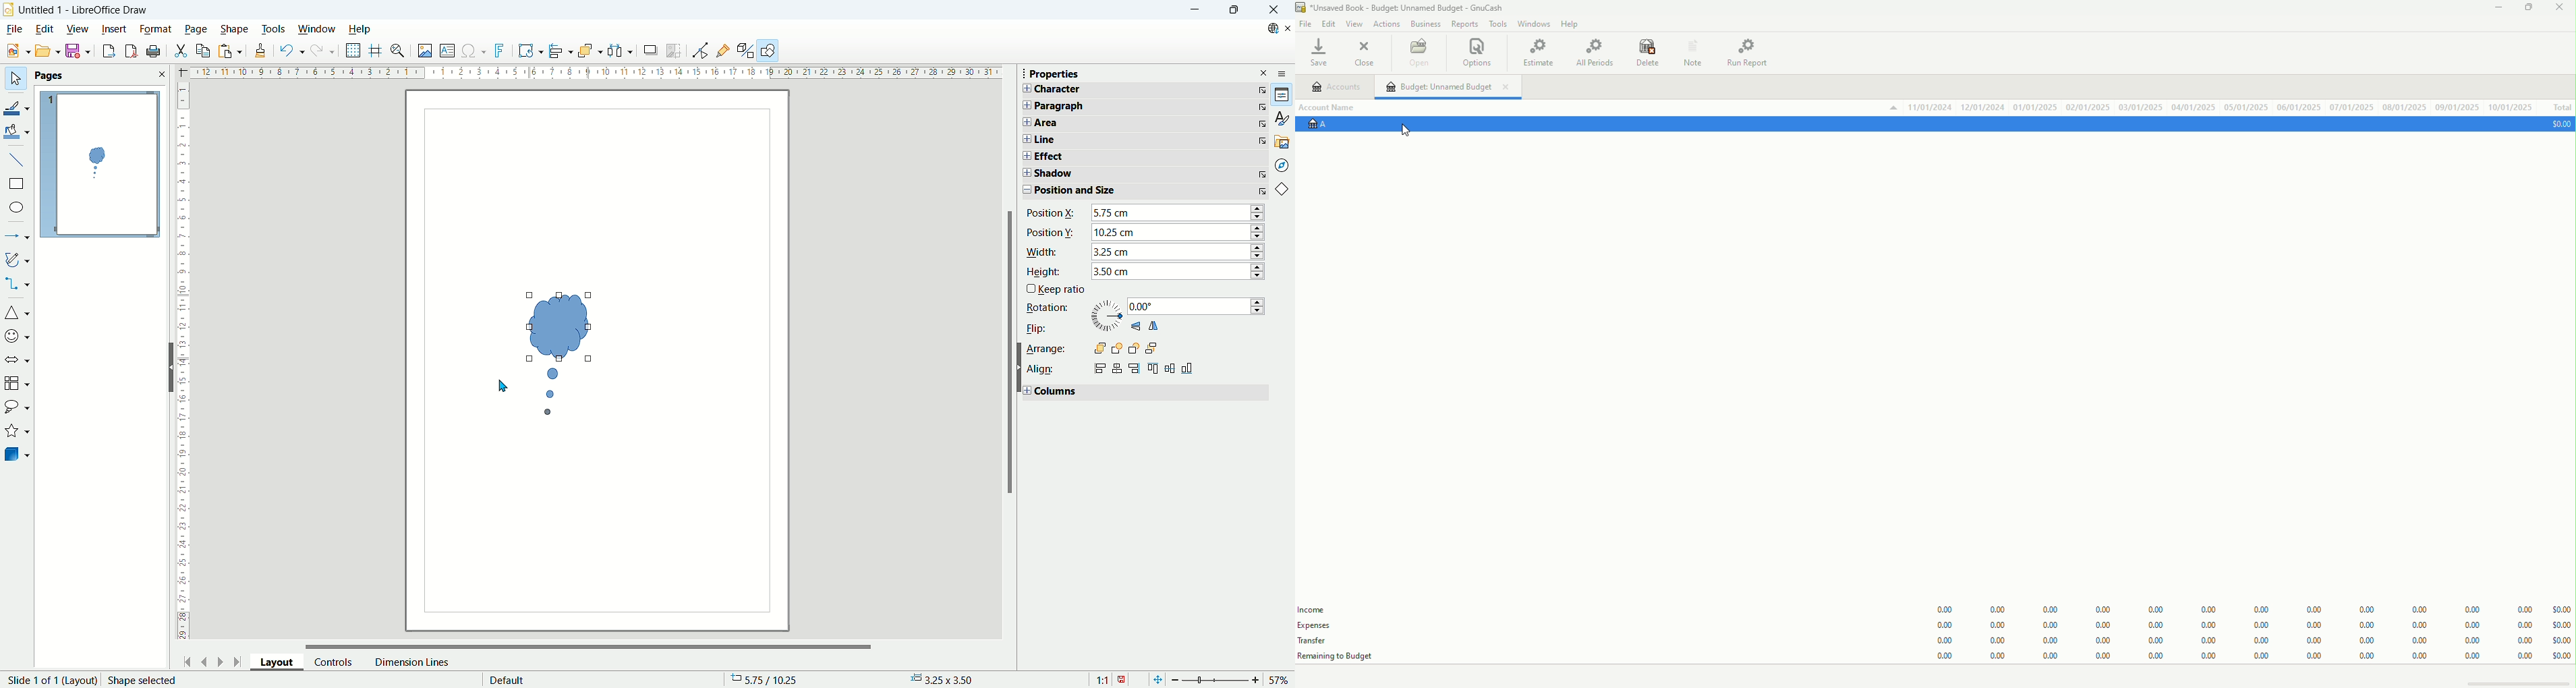  I want to click on curves and polygon, so click(18, 260).